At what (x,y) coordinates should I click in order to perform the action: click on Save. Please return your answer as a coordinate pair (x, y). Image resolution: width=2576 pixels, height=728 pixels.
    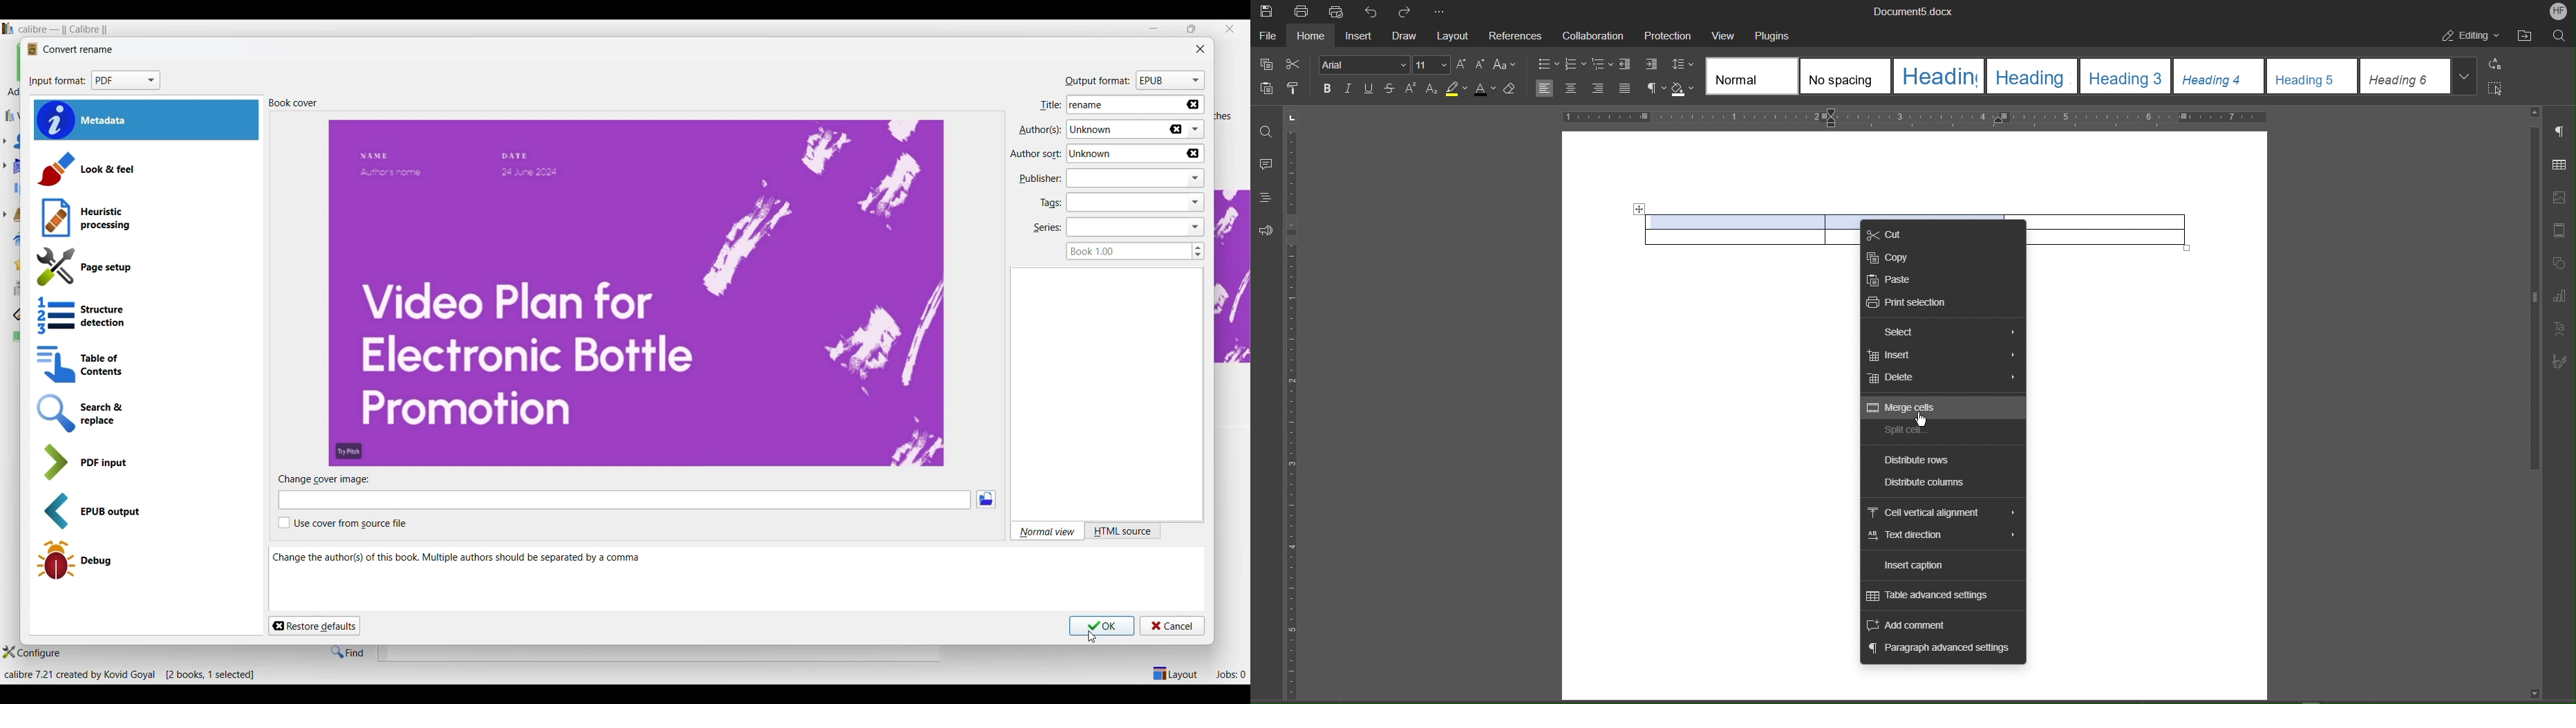
    Looking at the image, I should click on (1102, 627).